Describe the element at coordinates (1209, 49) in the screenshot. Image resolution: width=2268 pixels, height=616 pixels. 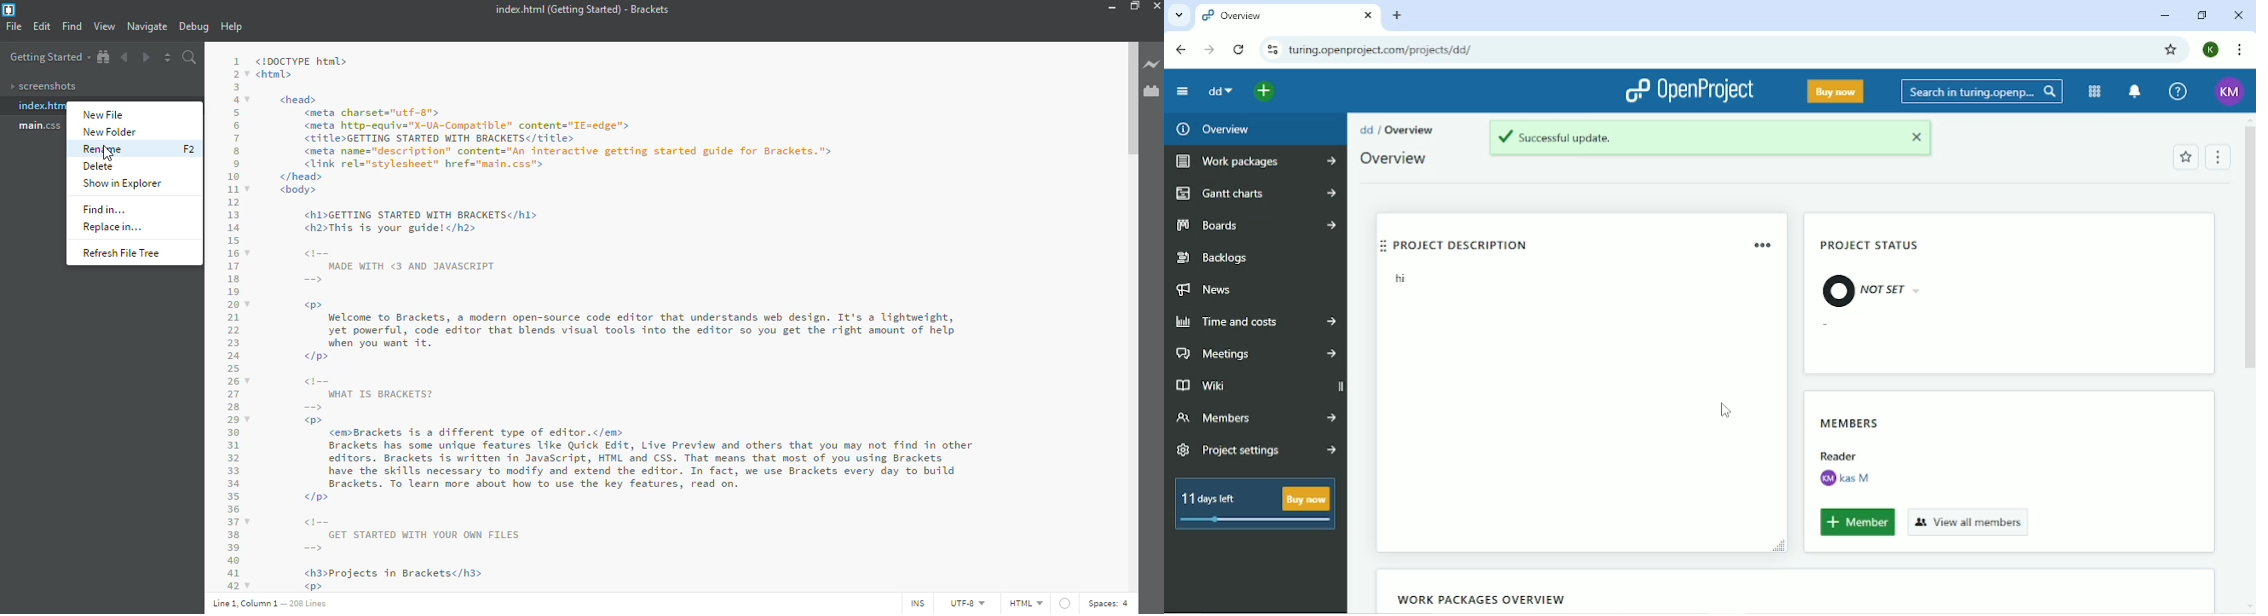
I see `Forward` at that location.